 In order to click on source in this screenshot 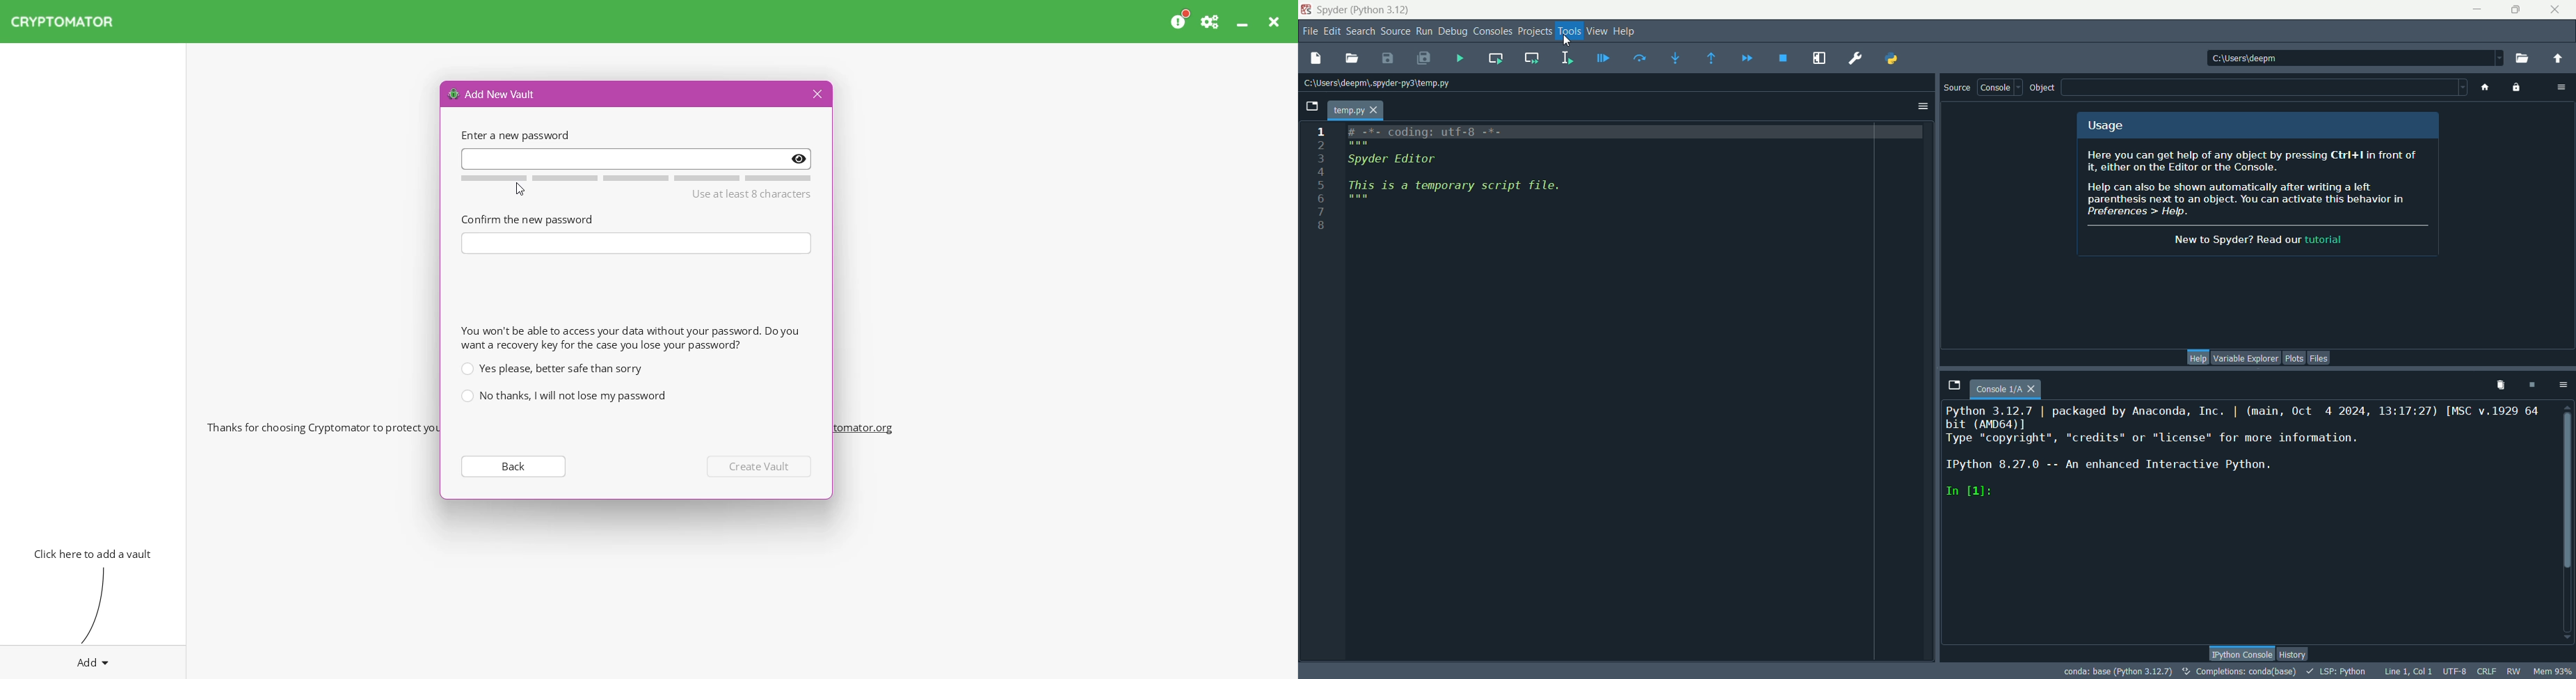, I will do `click(1956, 91)`.